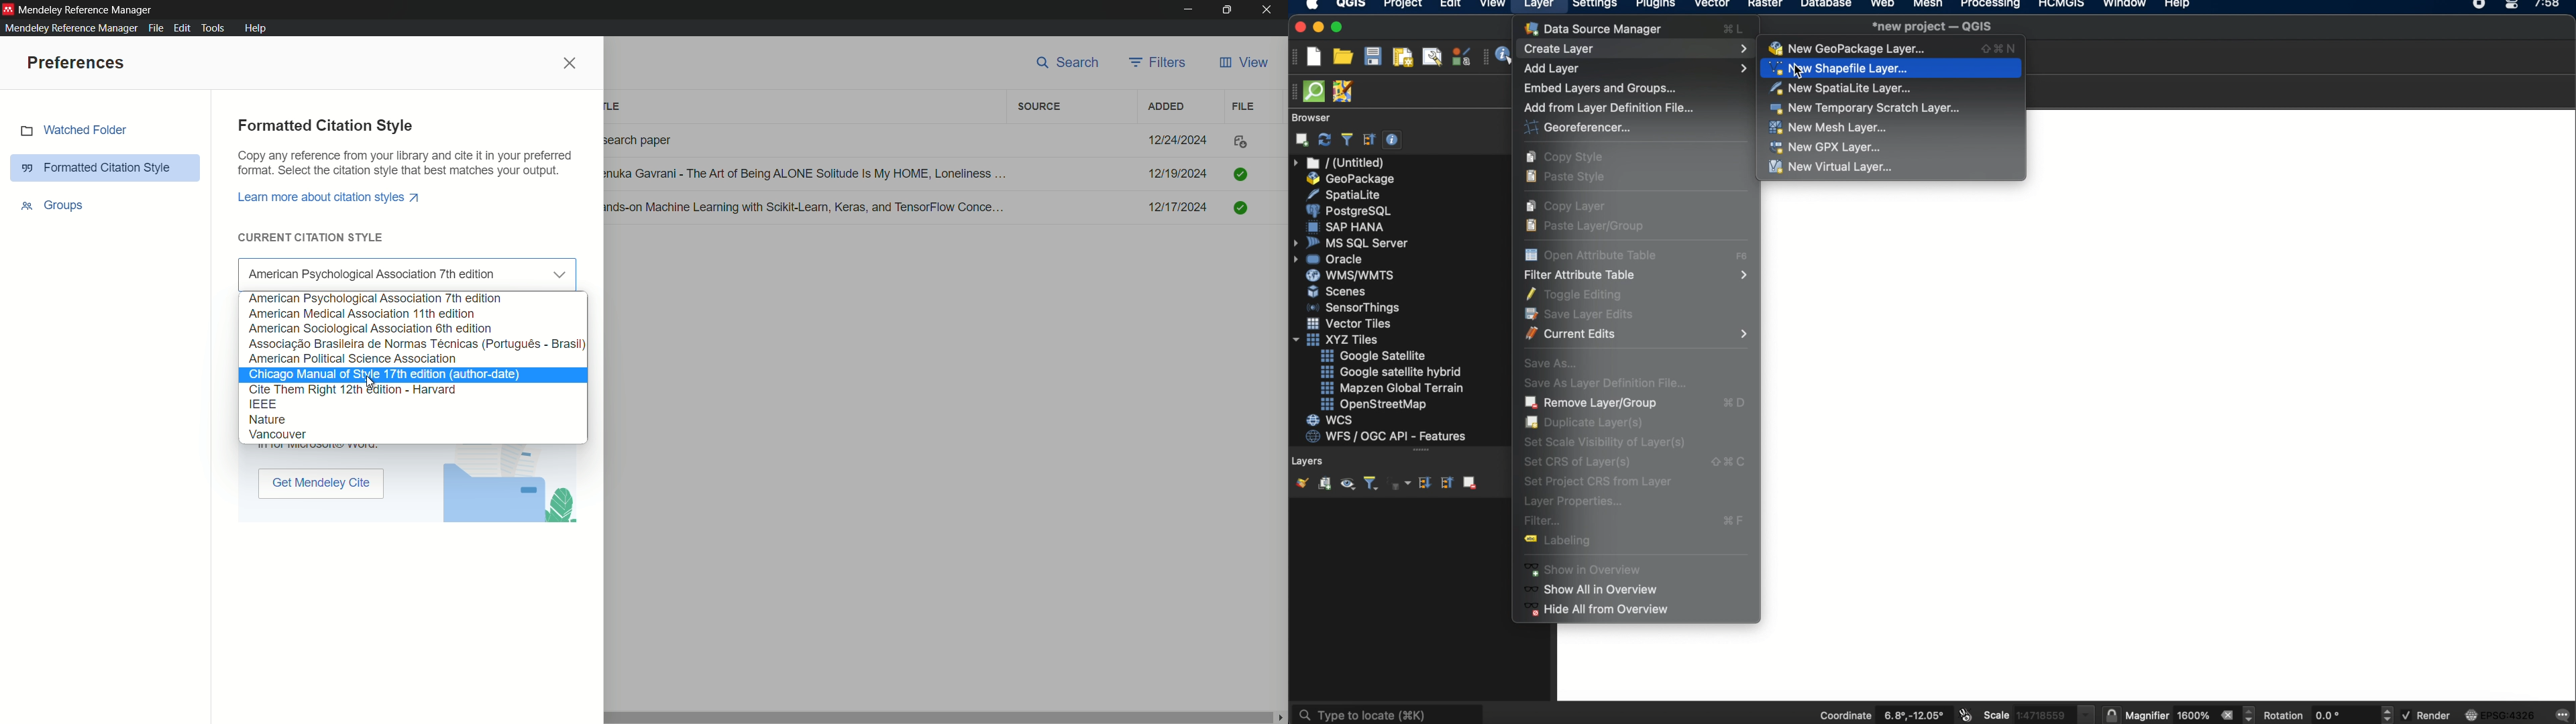 The height and width of the screenshot is (728, 2576). Describe the element at coordinates (1299, 139) in the screenshot. I see `add selected layers` at that location.